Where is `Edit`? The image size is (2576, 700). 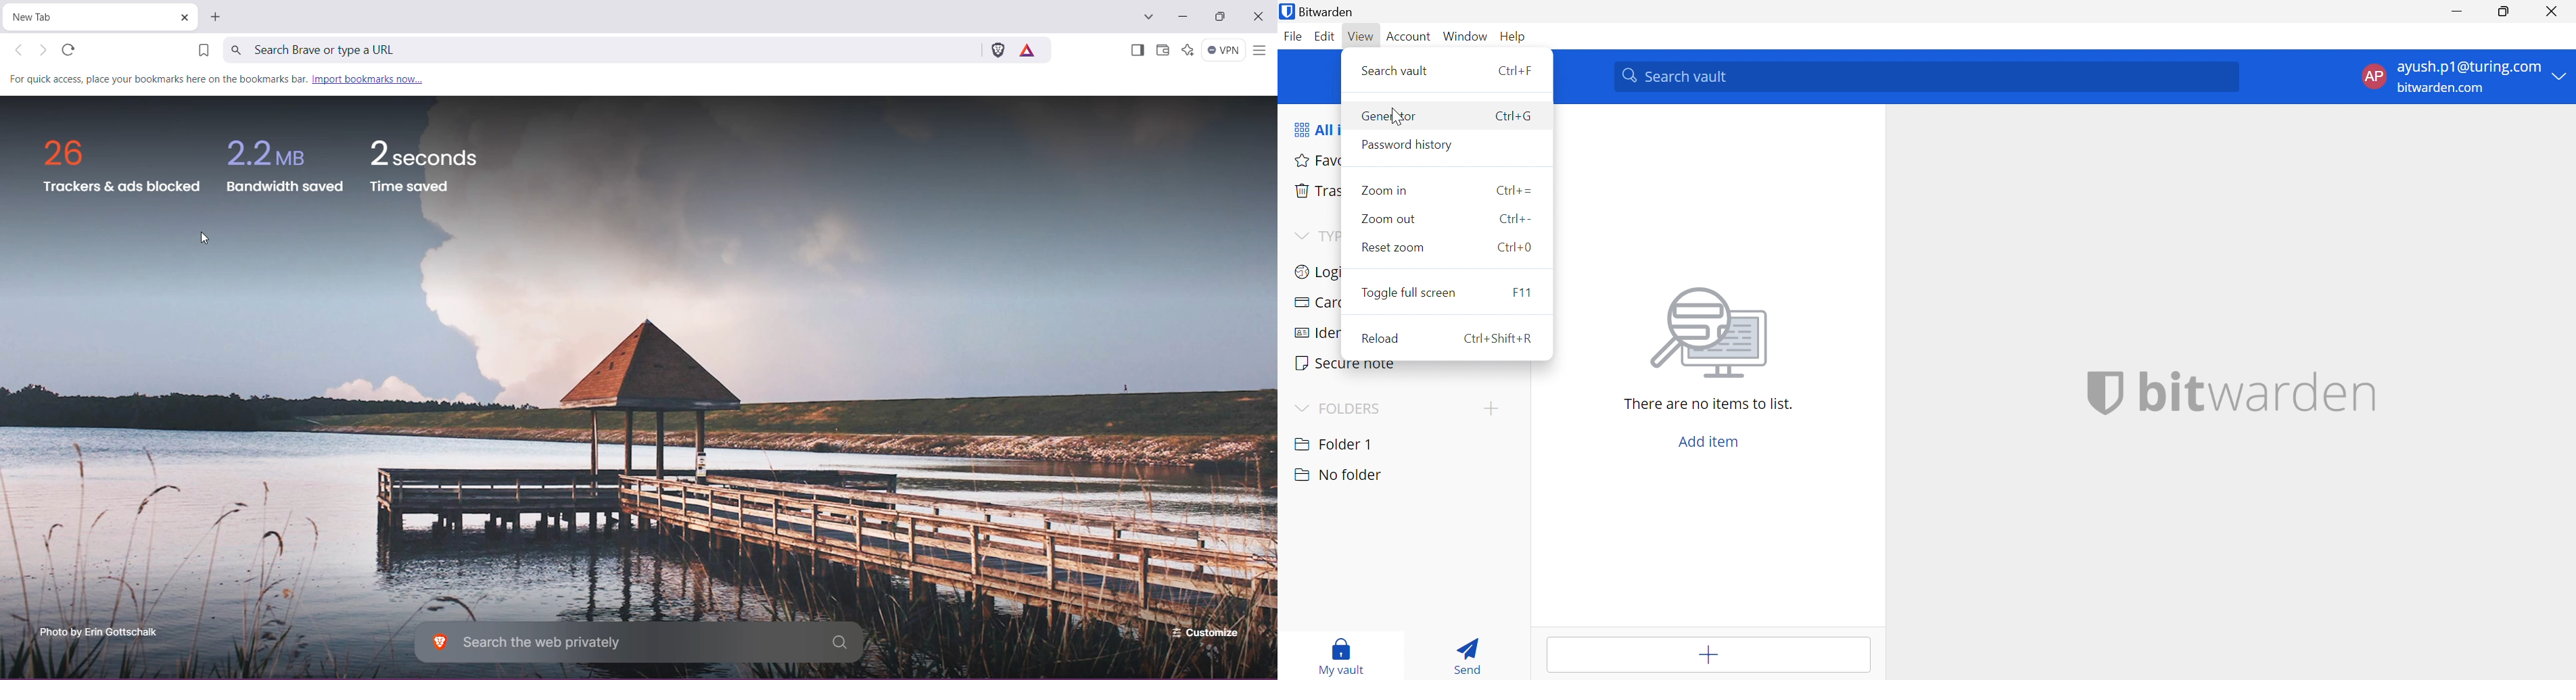 Edit is located at coordinates (1327, 37).